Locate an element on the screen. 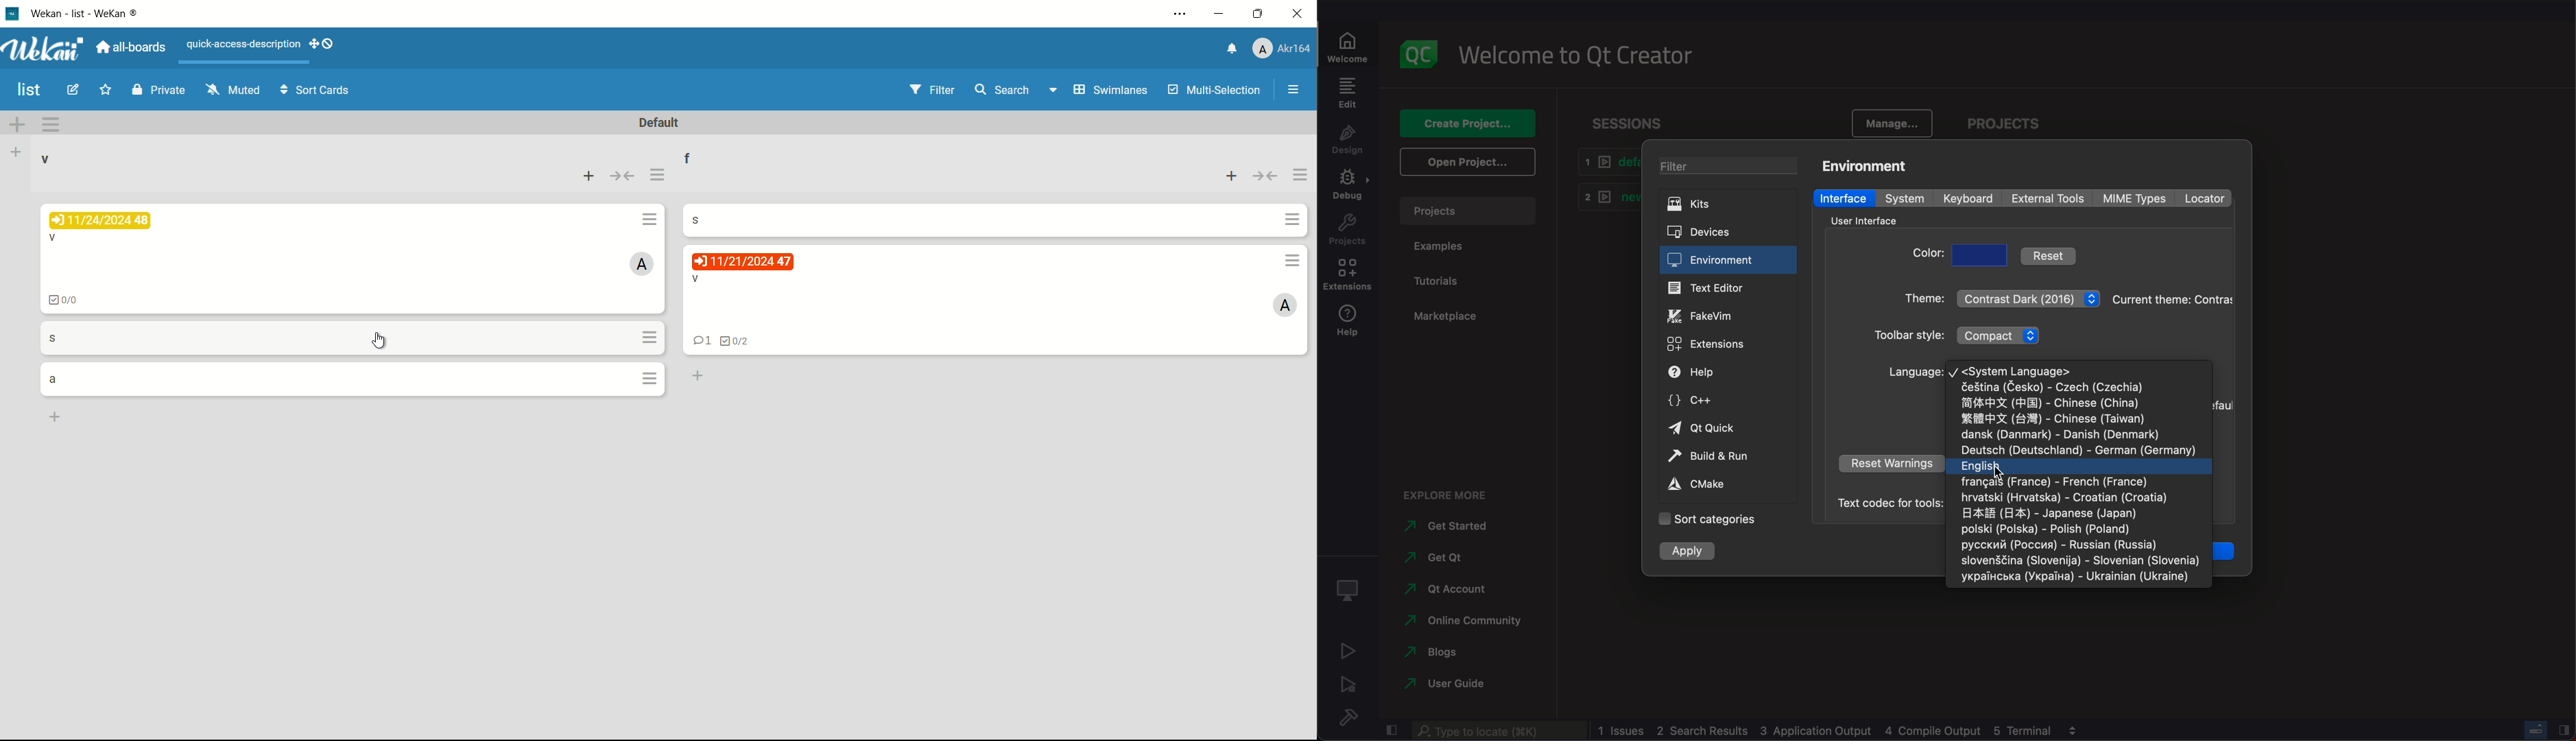  run debug is located at coordinates (1347, 685).